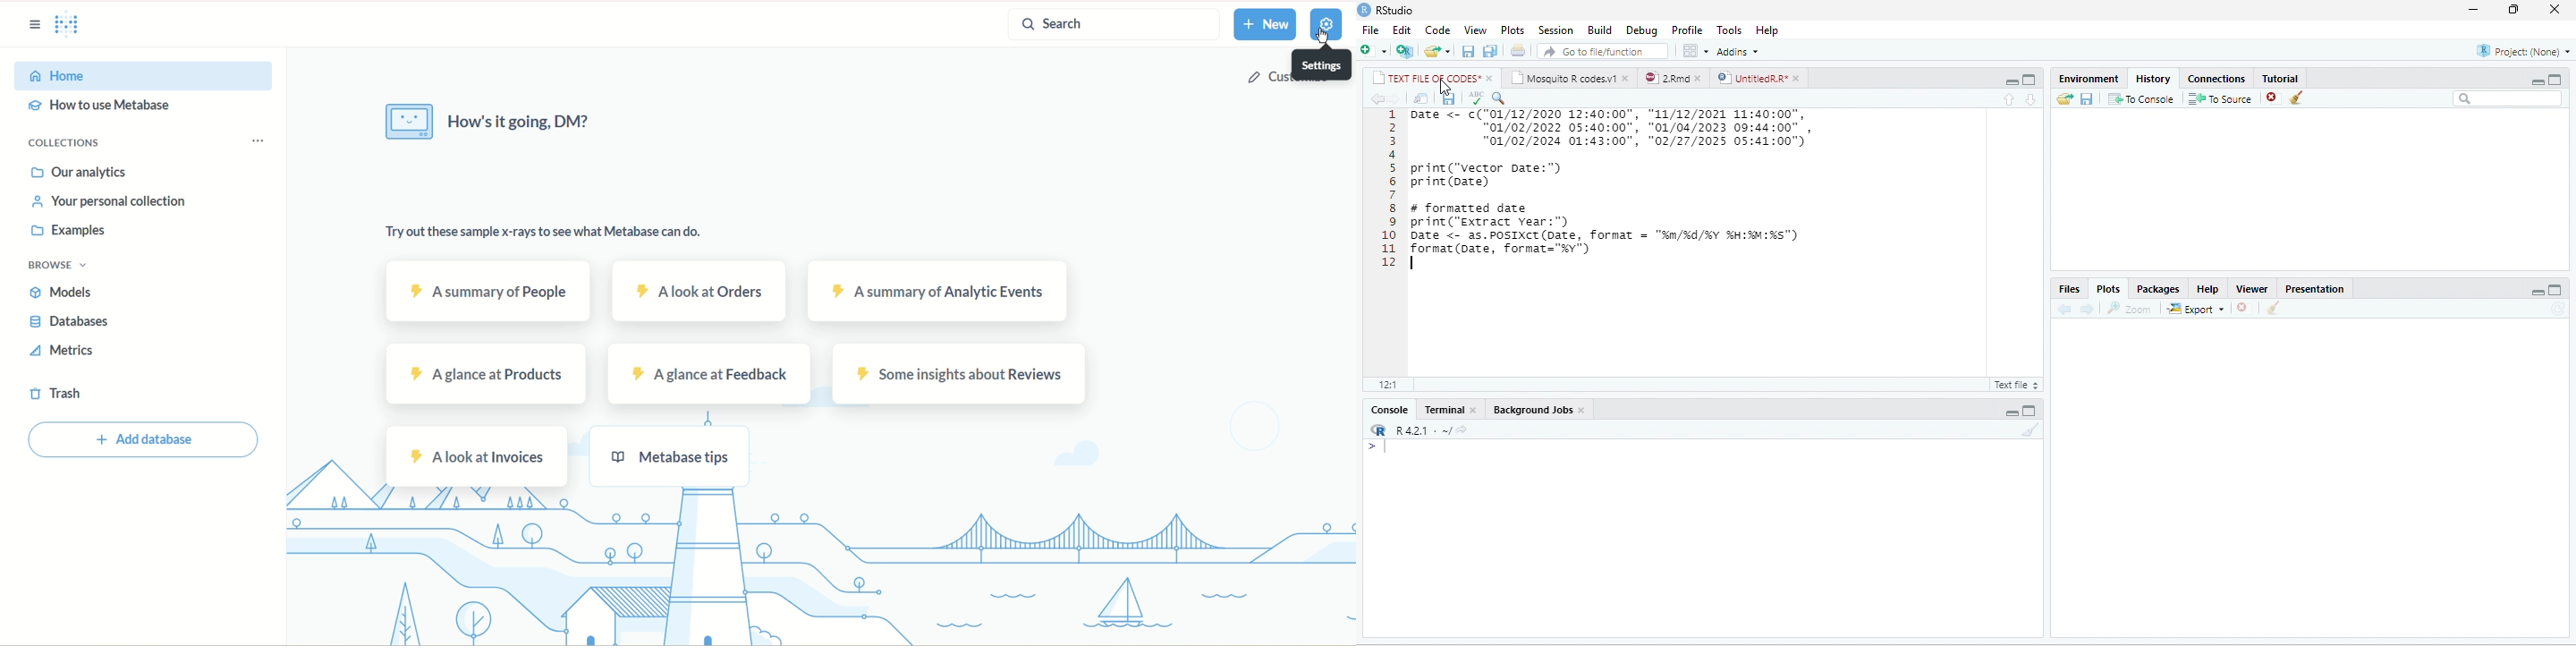 The image size is (2576, 672). Describe the element at coordinates (2064, 308) in the screenshot. I see `back` at that location.